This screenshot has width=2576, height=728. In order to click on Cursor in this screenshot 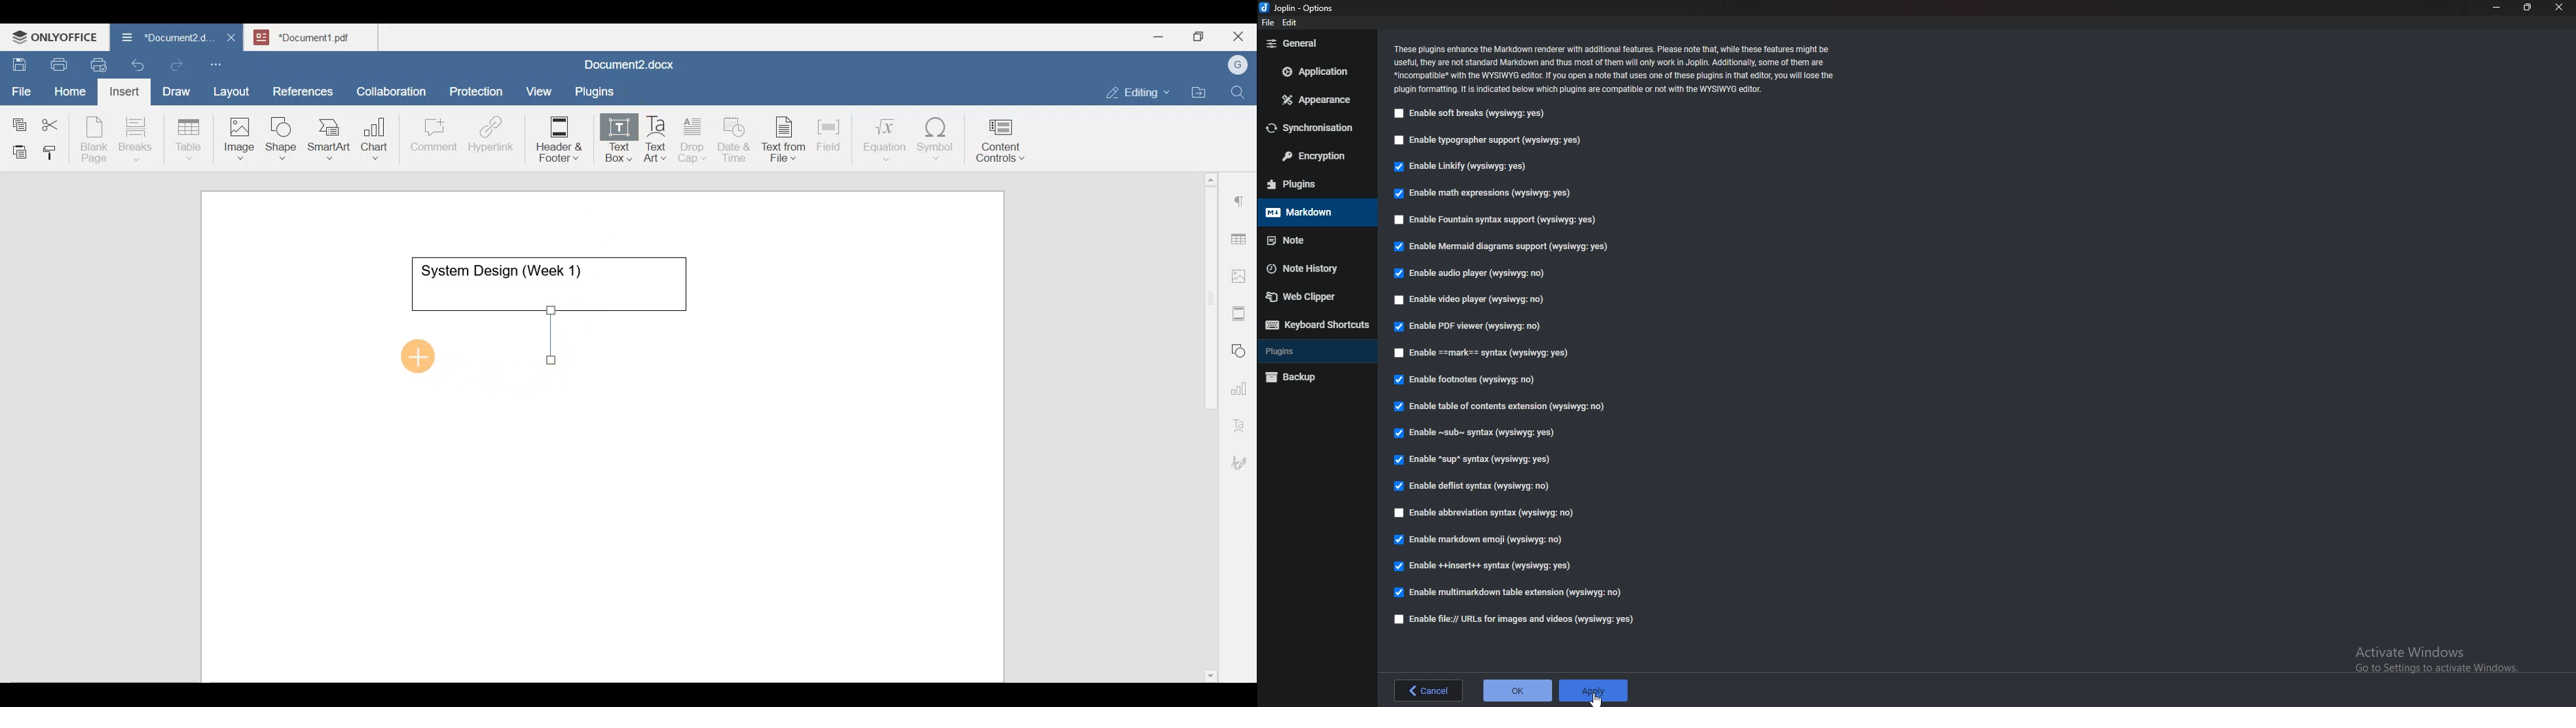, I will do `click(420, 351)`.